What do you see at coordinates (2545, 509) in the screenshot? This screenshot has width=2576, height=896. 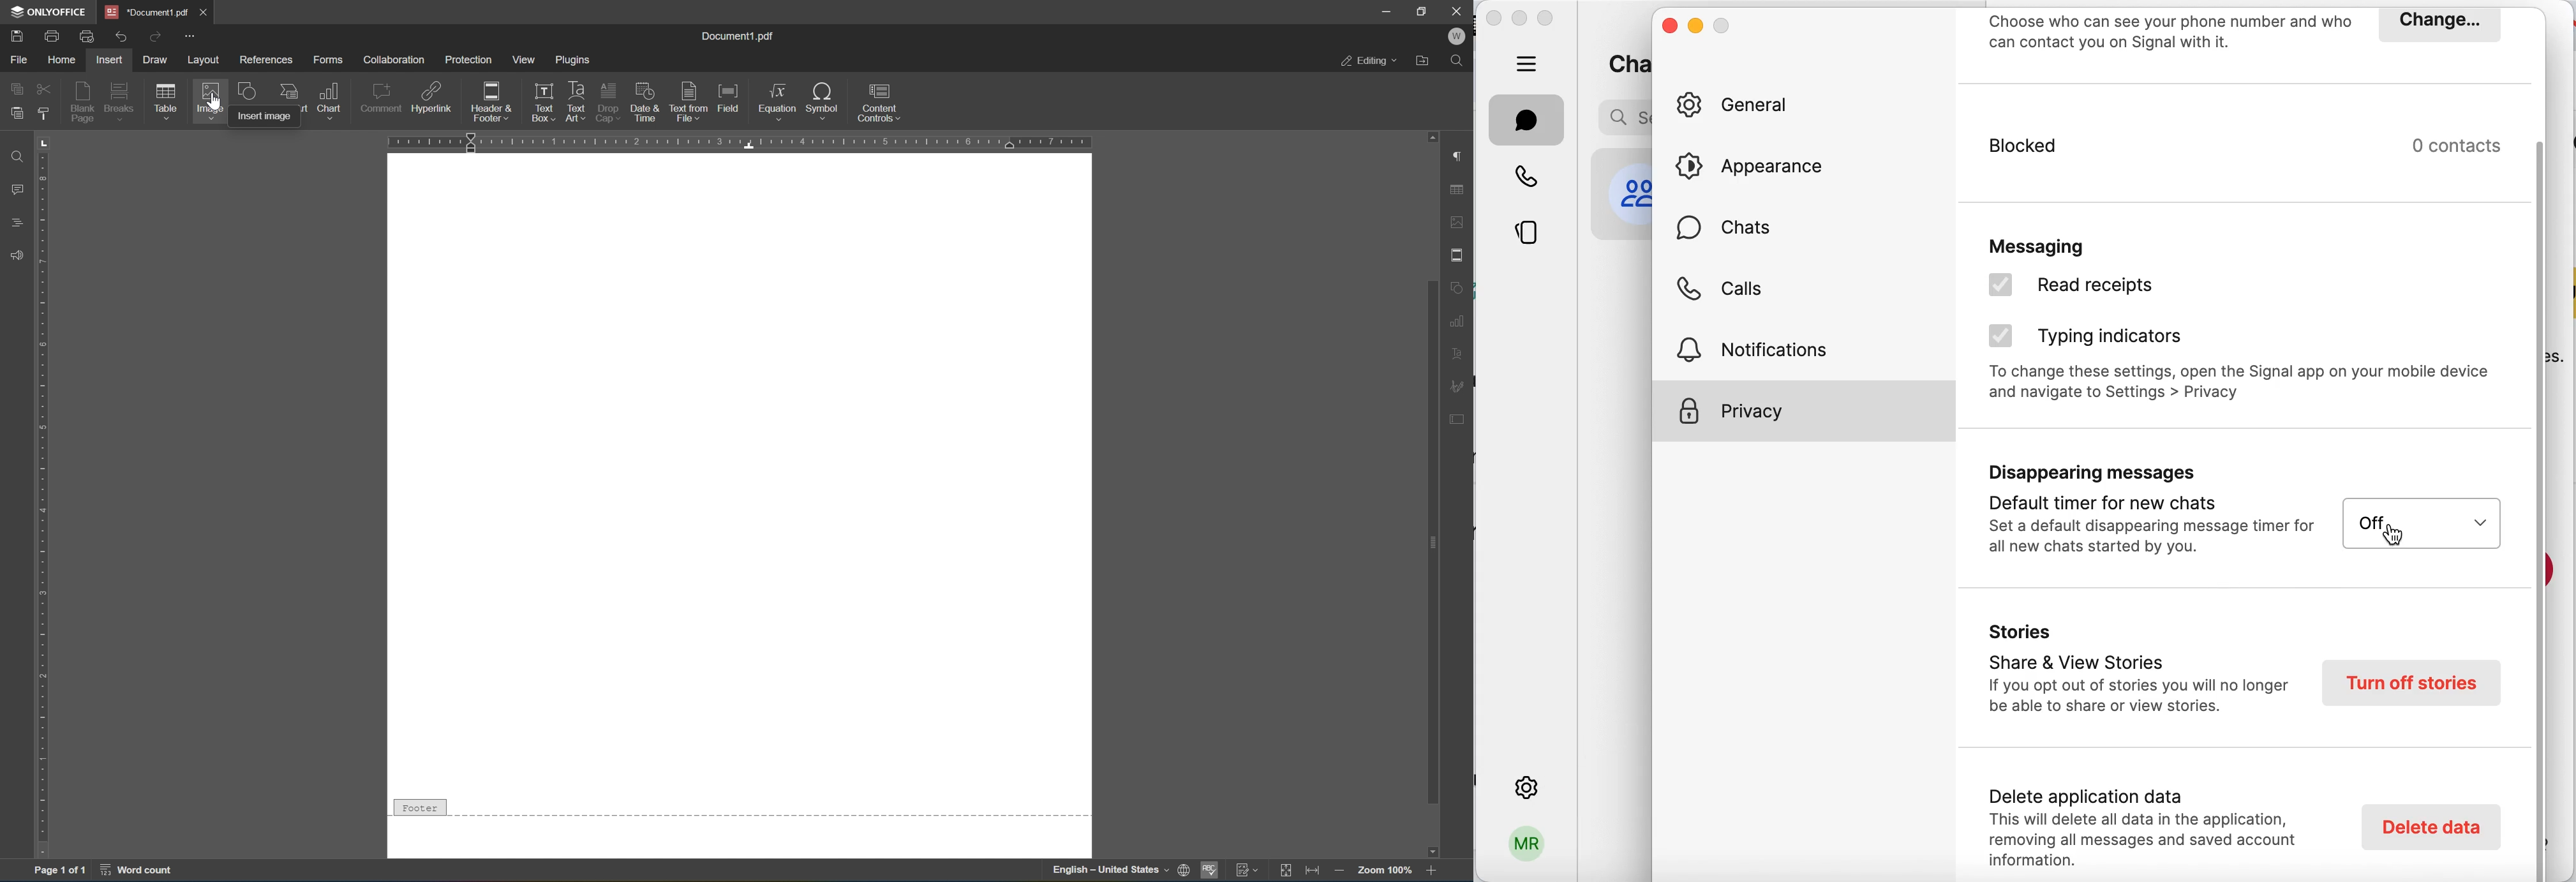 I see `vertical scrollbar` at bounding box center [2545, 509].